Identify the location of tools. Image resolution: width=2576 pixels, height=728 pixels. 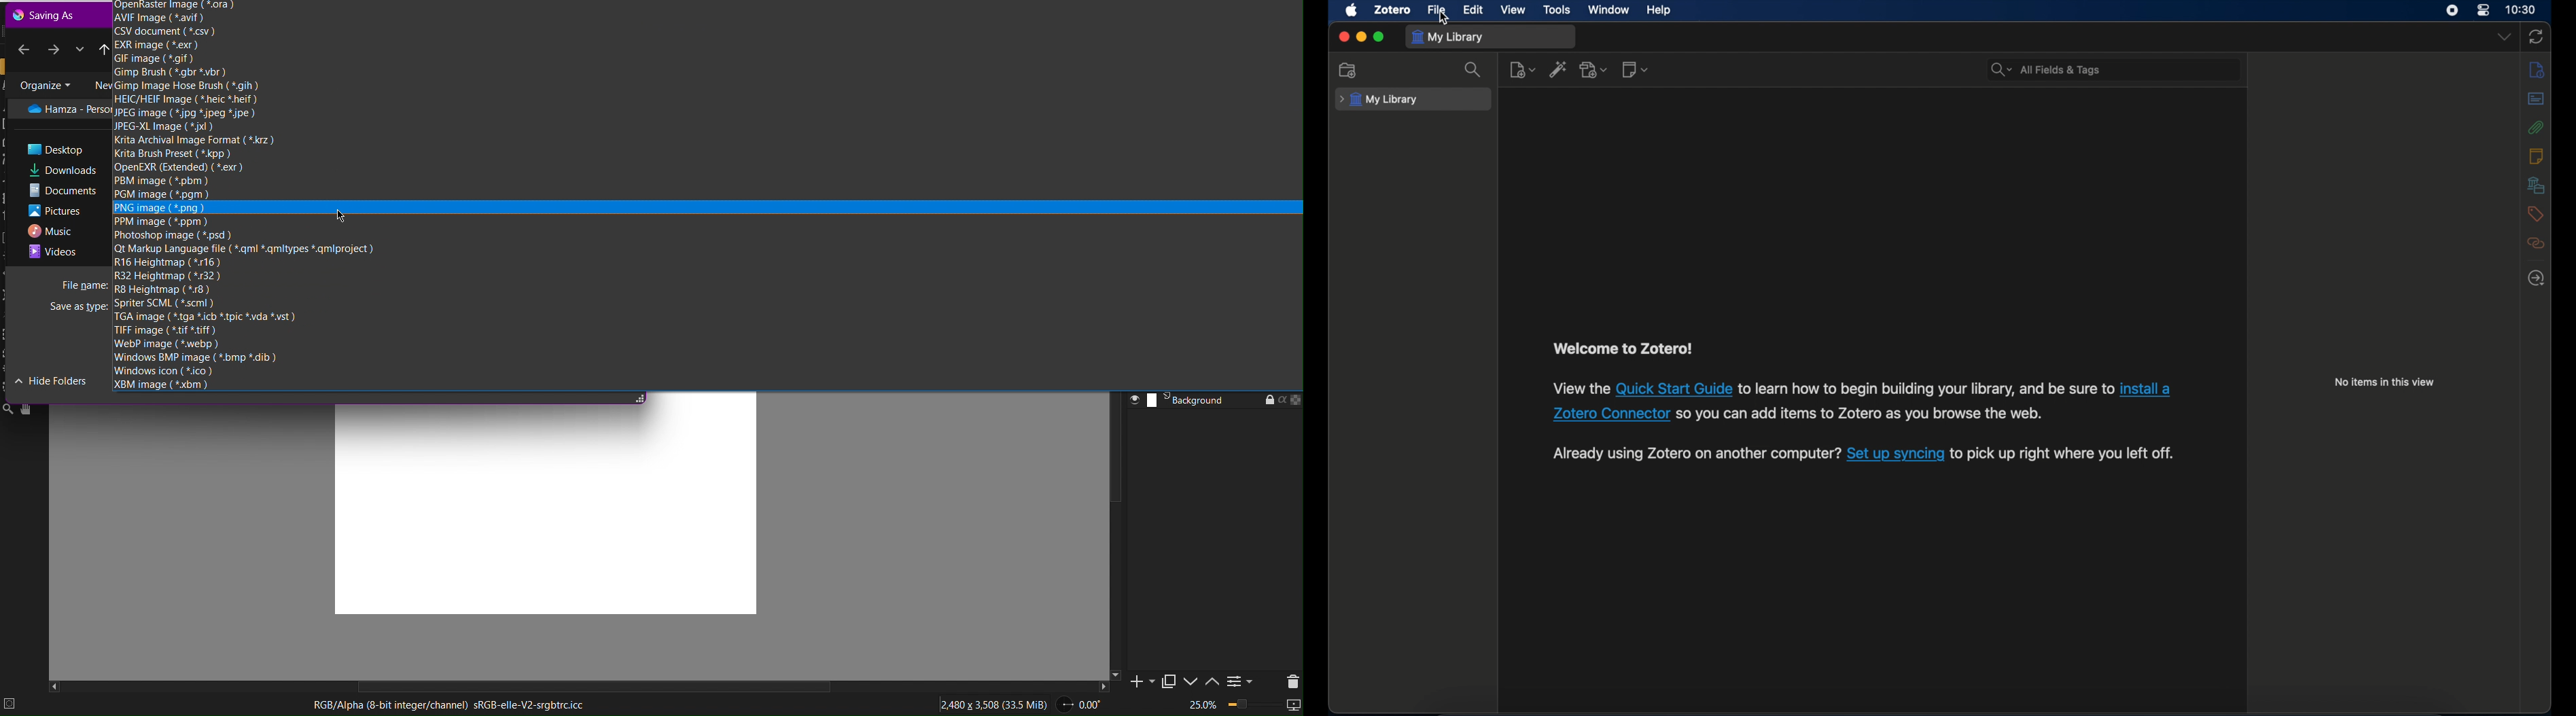
(1557, 10).